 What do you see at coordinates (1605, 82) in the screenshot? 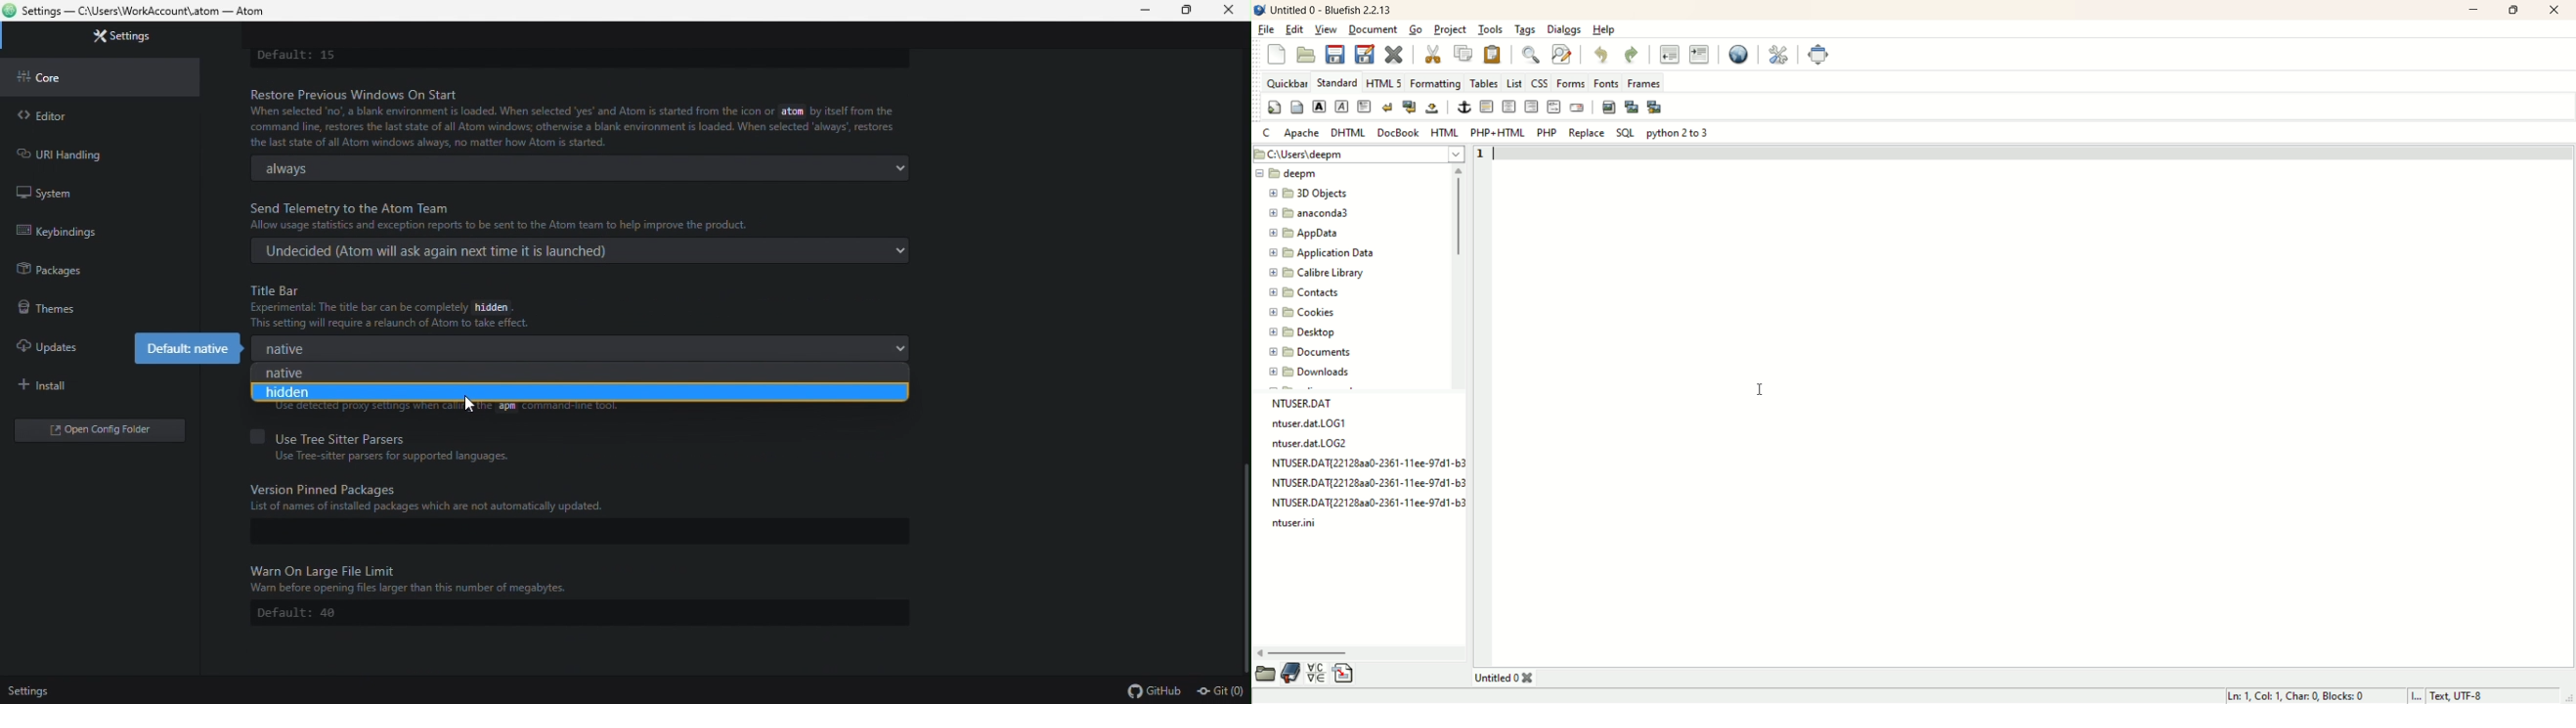
I see `fonts` at bounding box center [1605, 82].